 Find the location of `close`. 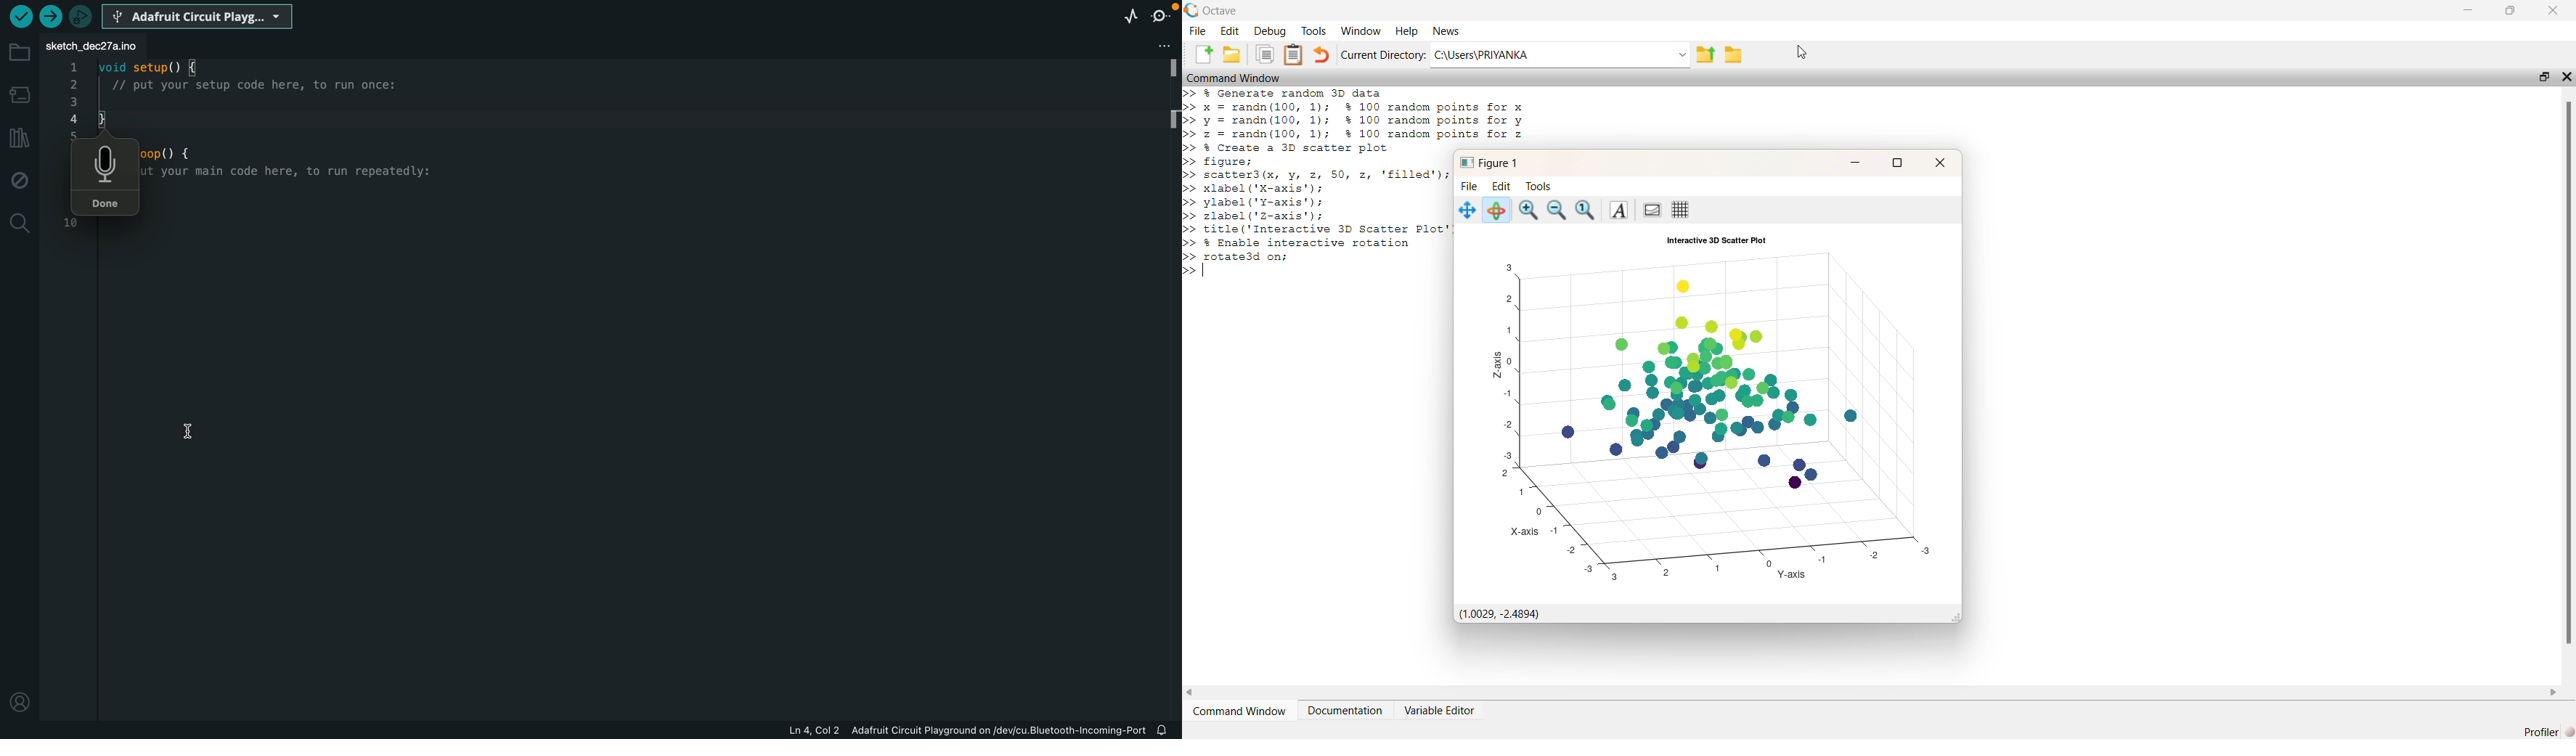

close is located at coordinates (2567, 76).